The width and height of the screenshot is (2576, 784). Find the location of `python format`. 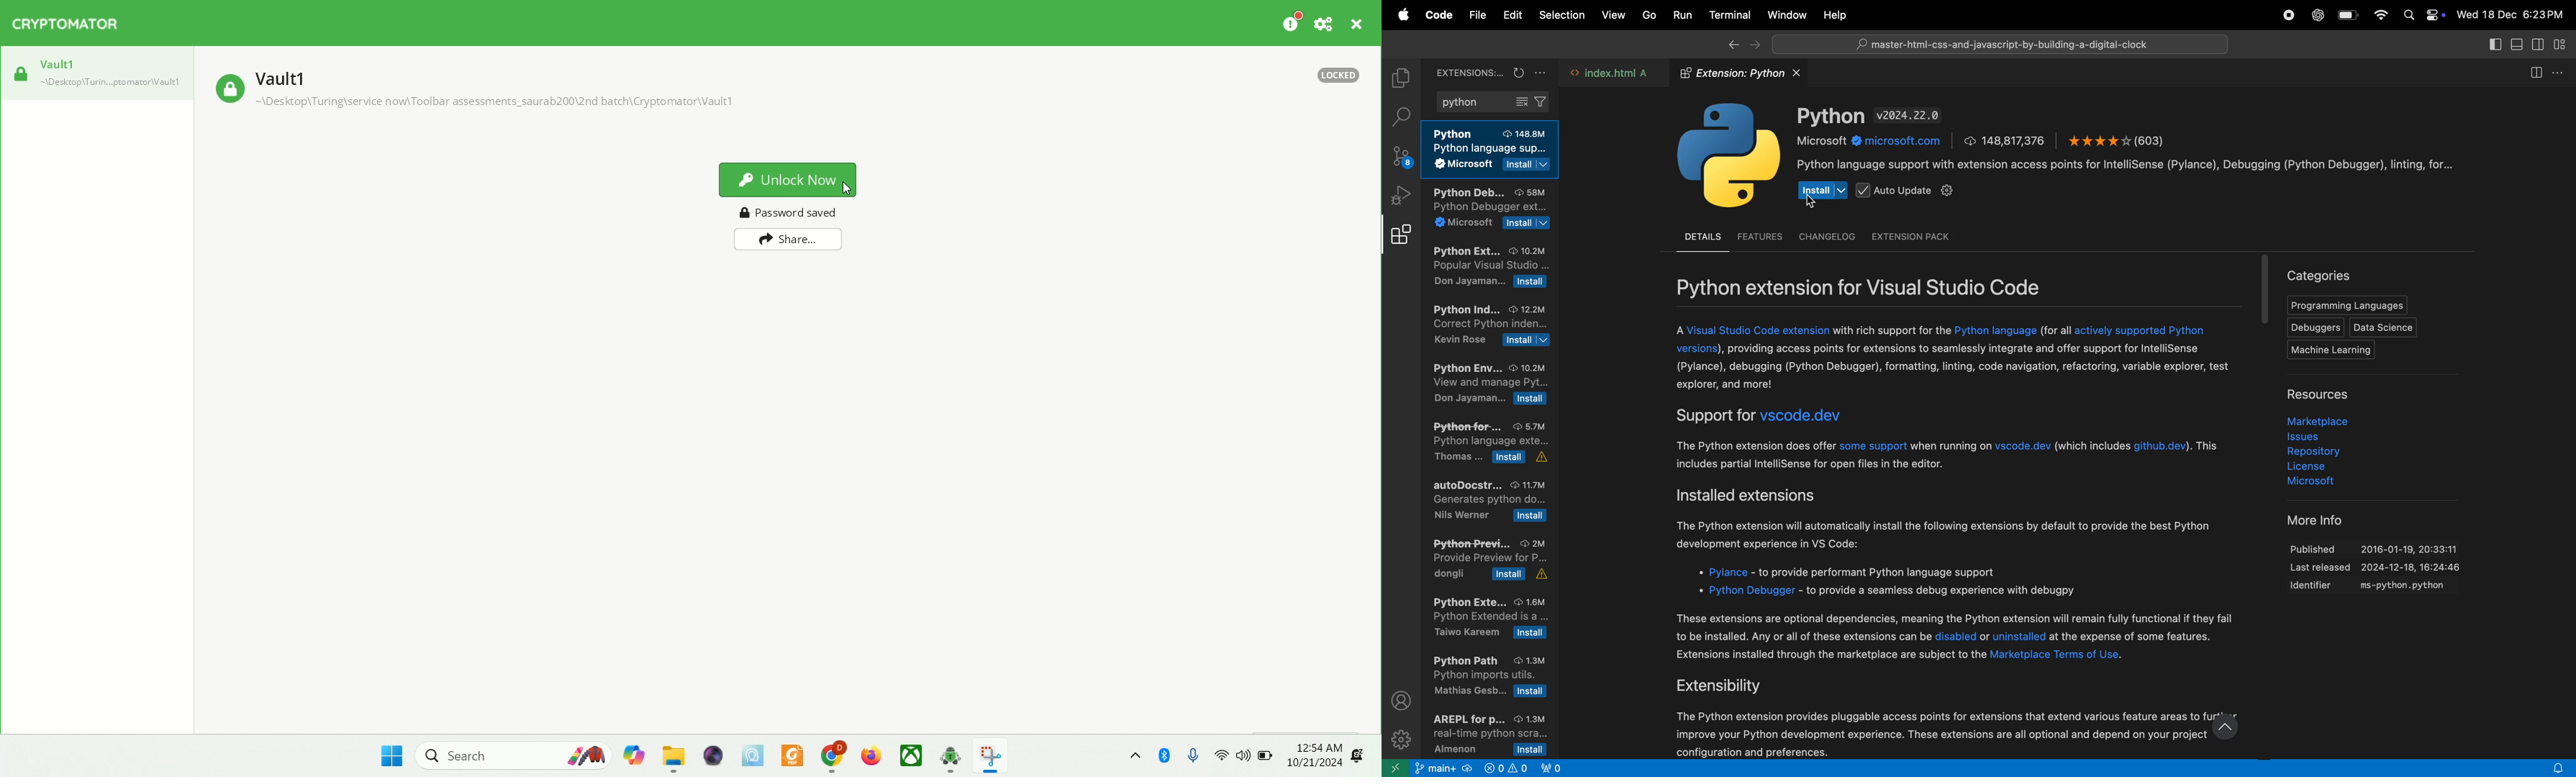

python format is located at coordinates (1493, 445).